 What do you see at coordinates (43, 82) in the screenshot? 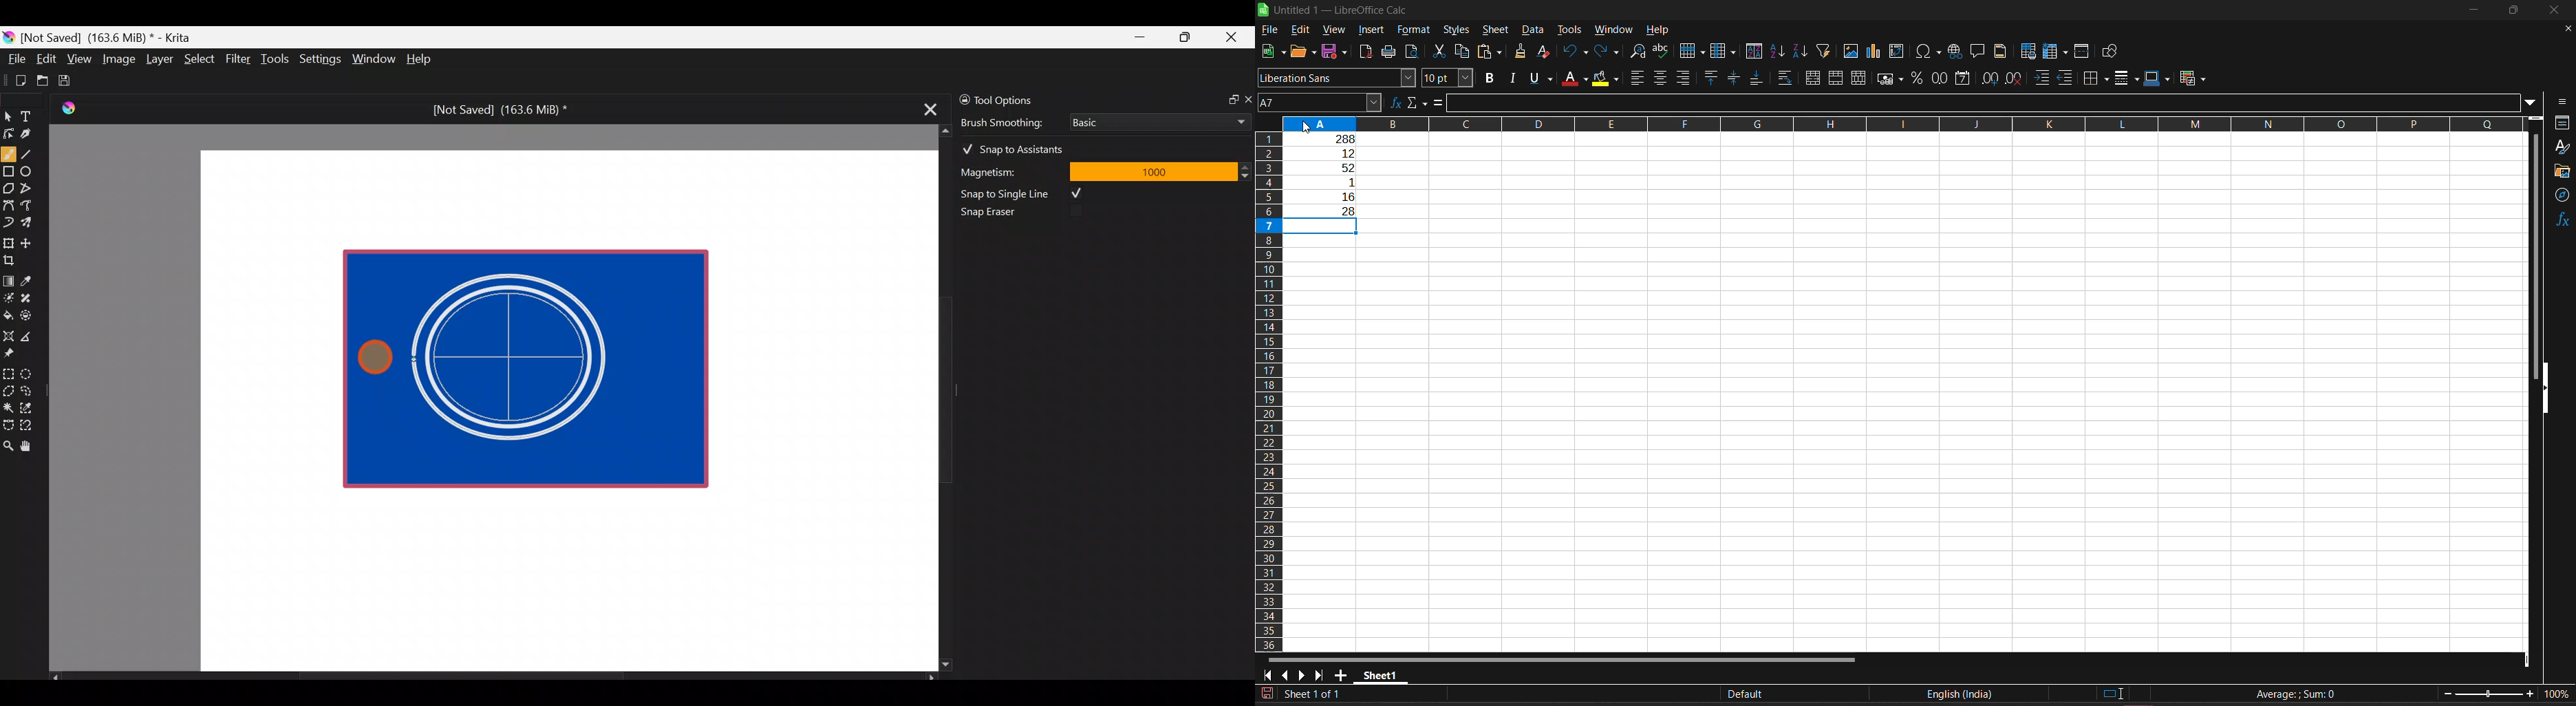
I see `Open an existing document` at bounding box center [43, 82].